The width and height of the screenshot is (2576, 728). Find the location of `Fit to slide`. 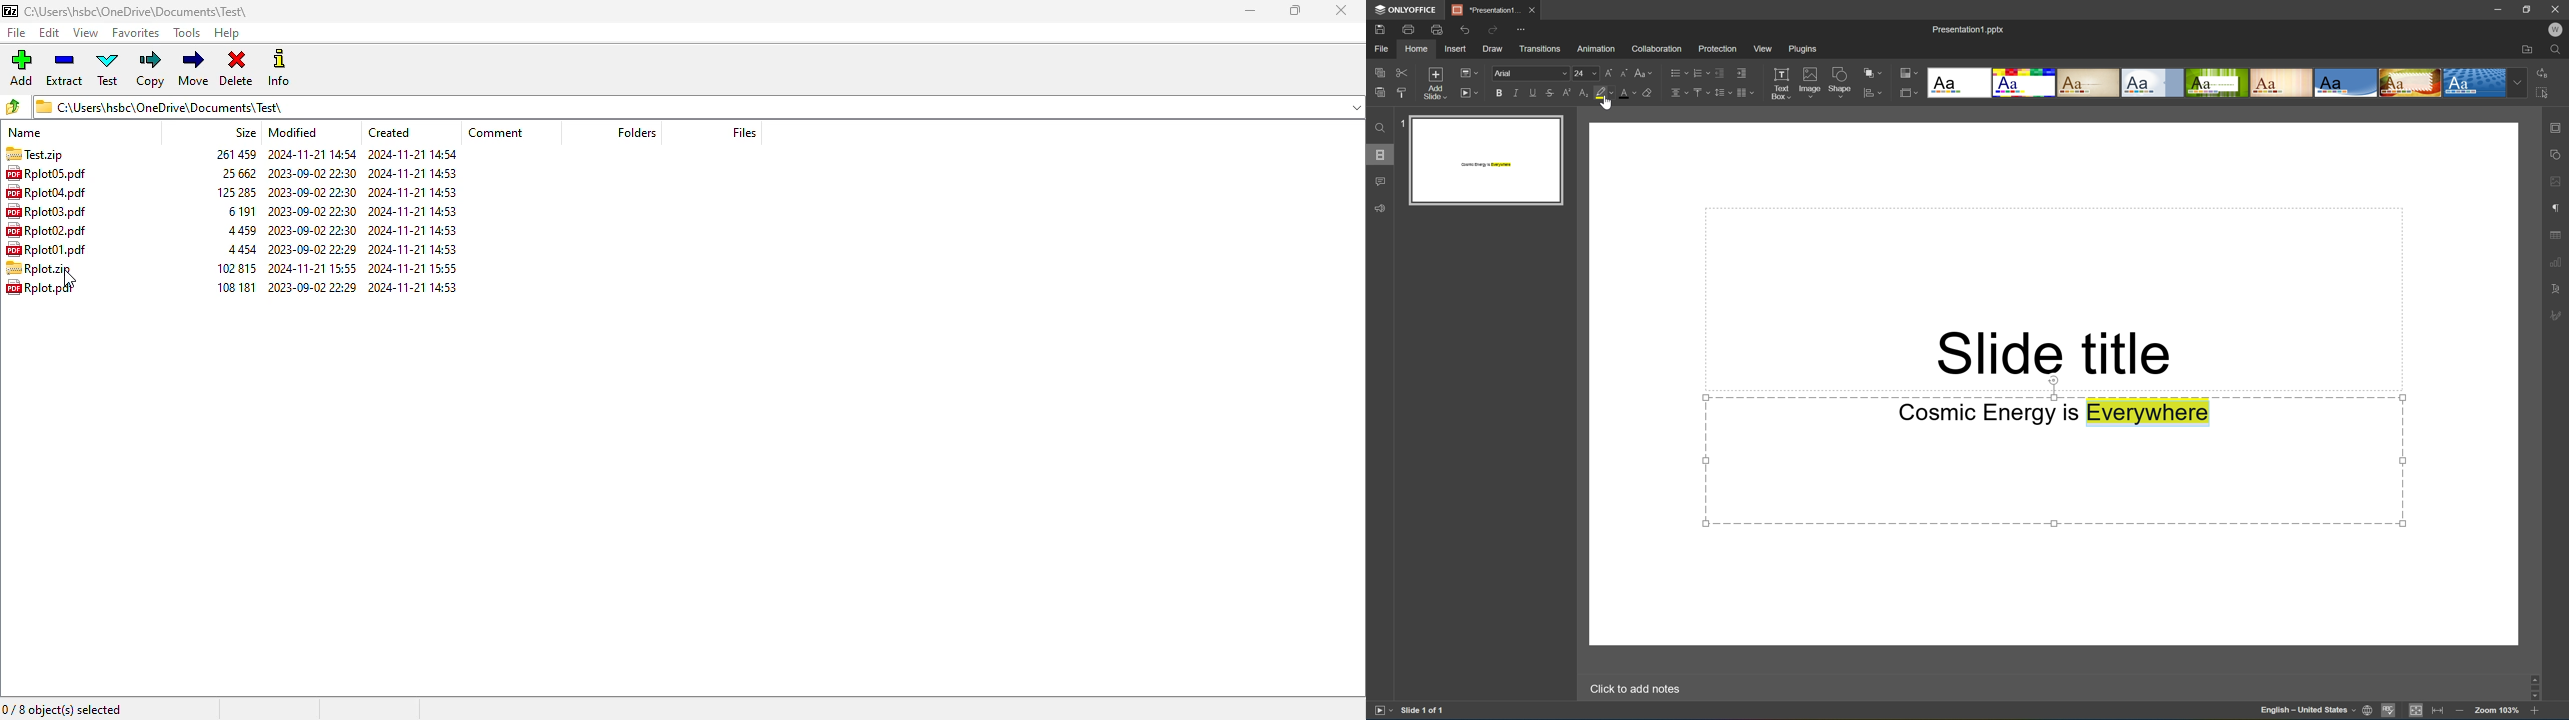

Fit to slide is located at coordinates (2416, 712).